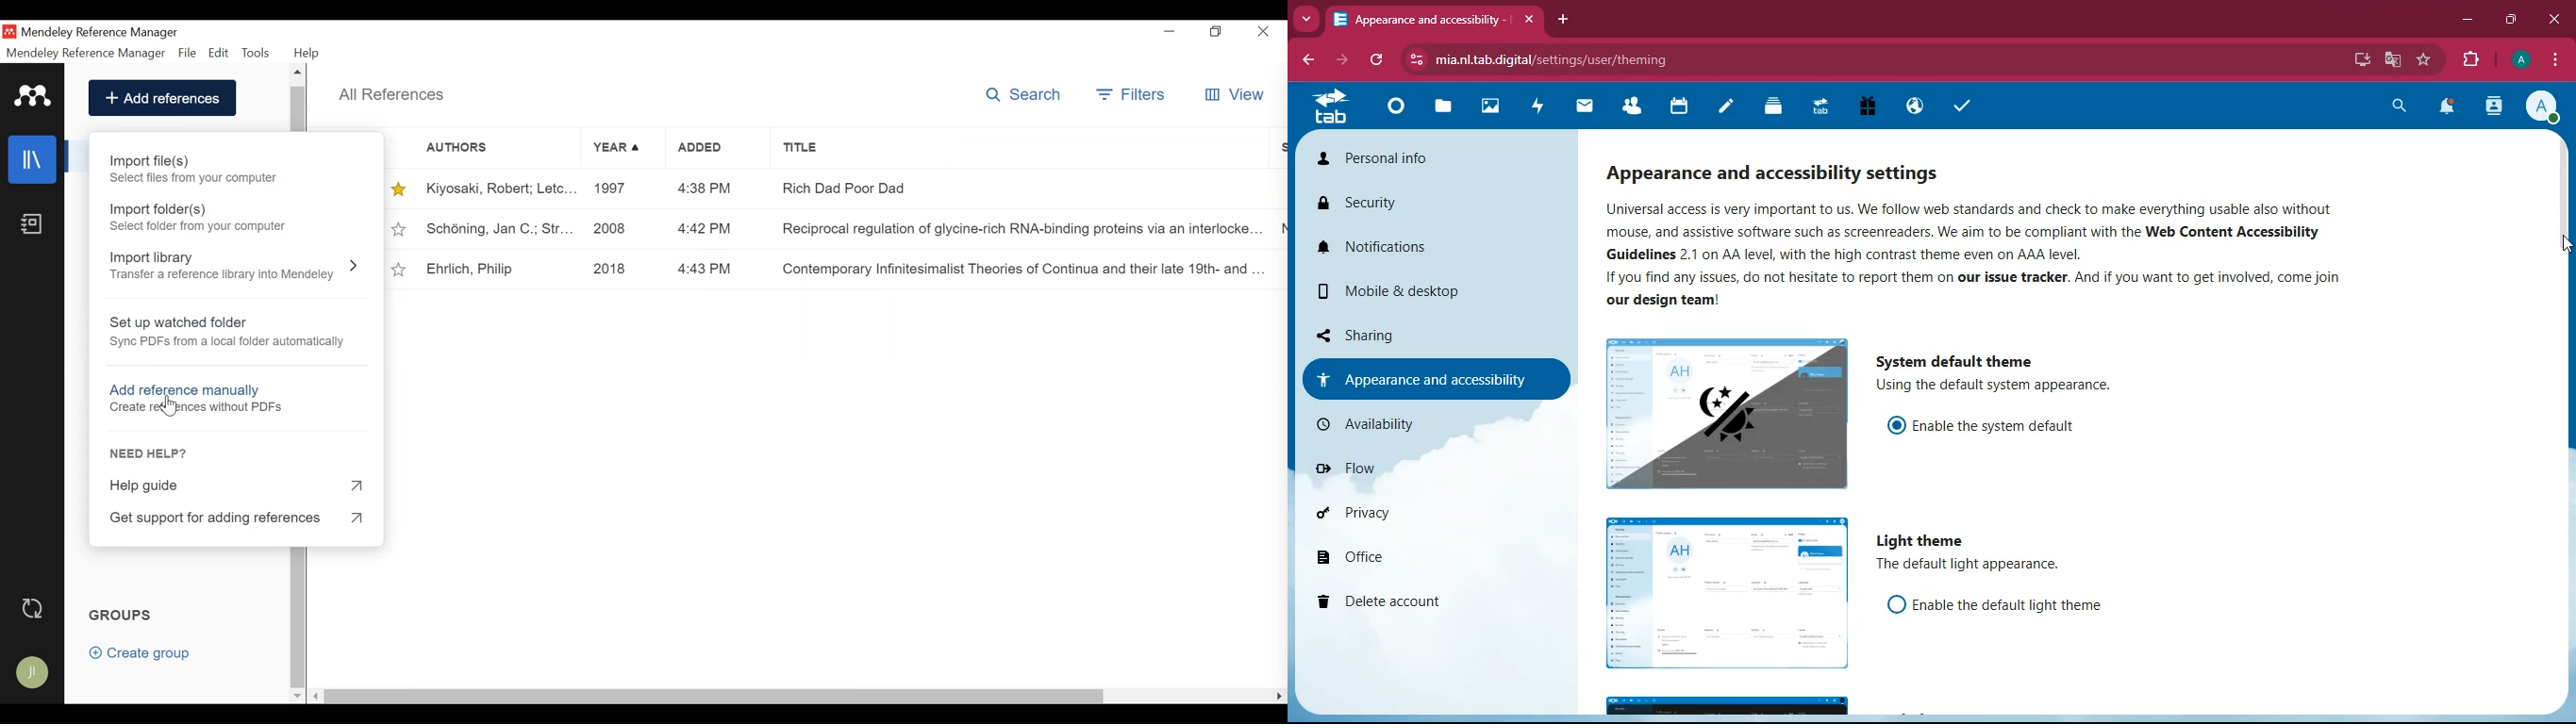 Image resolution: width=2576 pixels, height=728 pixels. I want to click on 4:43 PM, so click(718, 268).